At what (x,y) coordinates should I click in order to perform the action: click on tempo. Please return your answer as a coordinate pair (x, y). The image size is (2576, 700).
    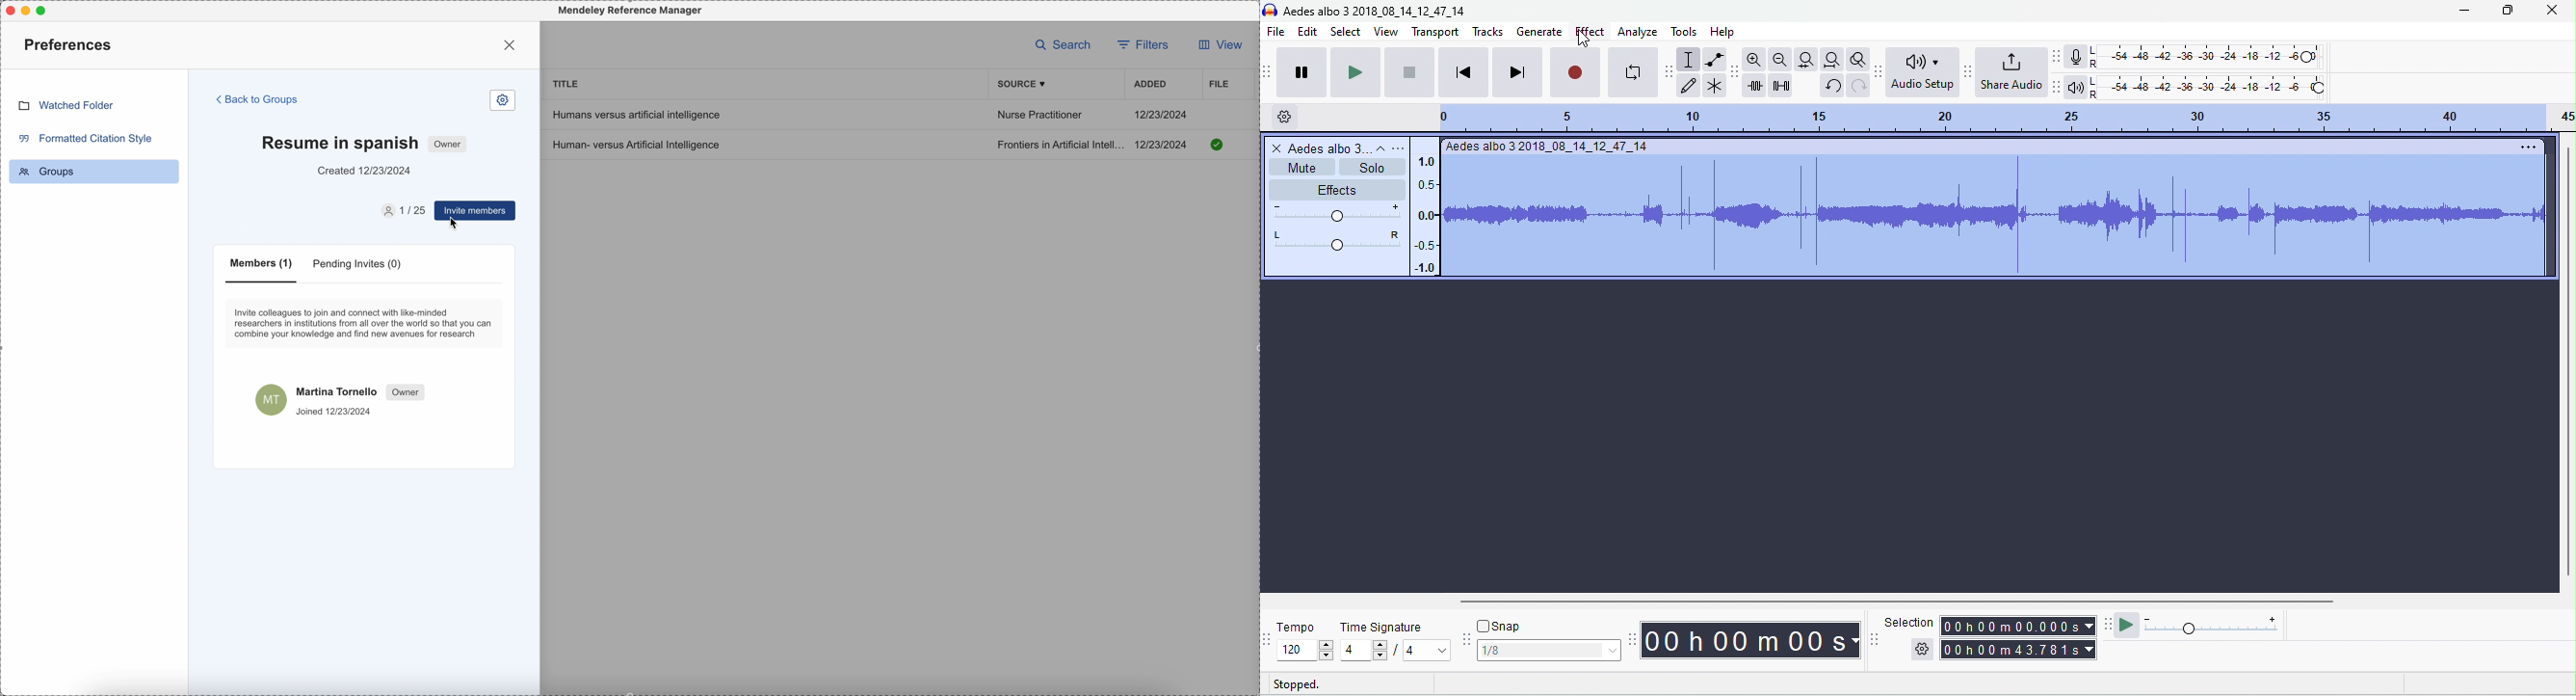
    Looking at the image, I should click on (1297, 626).